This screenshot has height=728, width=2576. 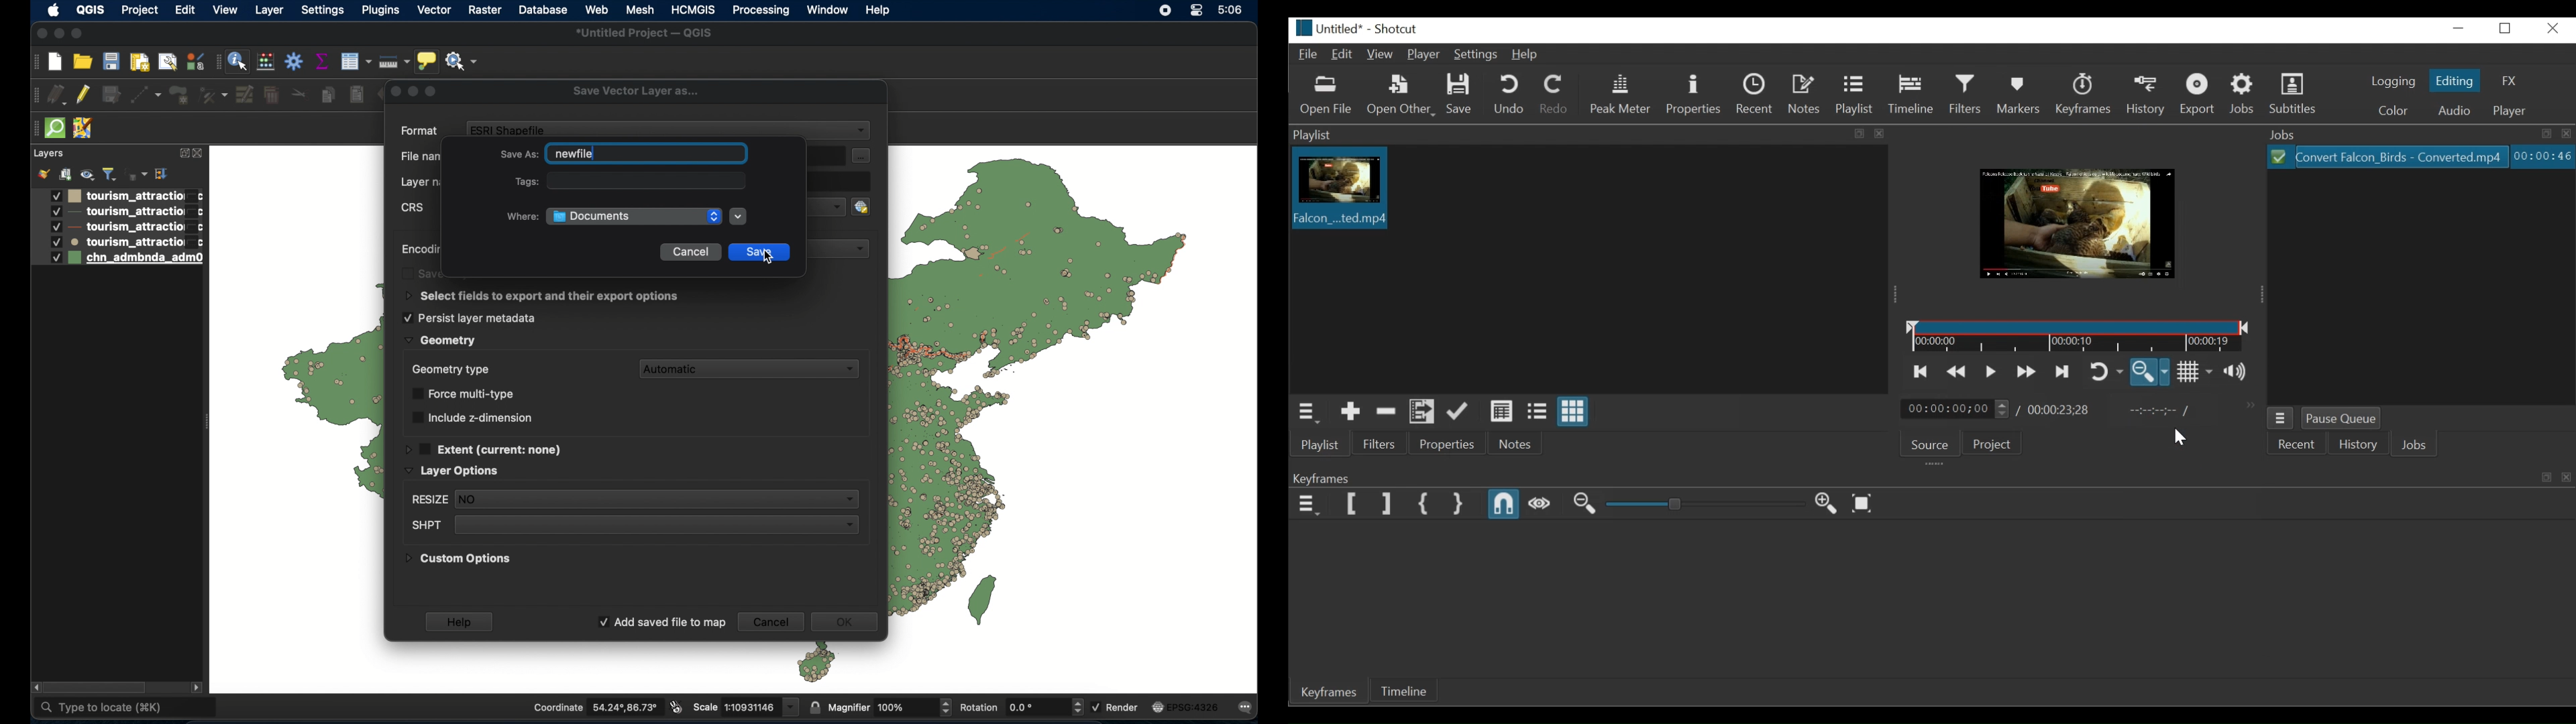 I want to click on cursor, so click(x=769, y=259).